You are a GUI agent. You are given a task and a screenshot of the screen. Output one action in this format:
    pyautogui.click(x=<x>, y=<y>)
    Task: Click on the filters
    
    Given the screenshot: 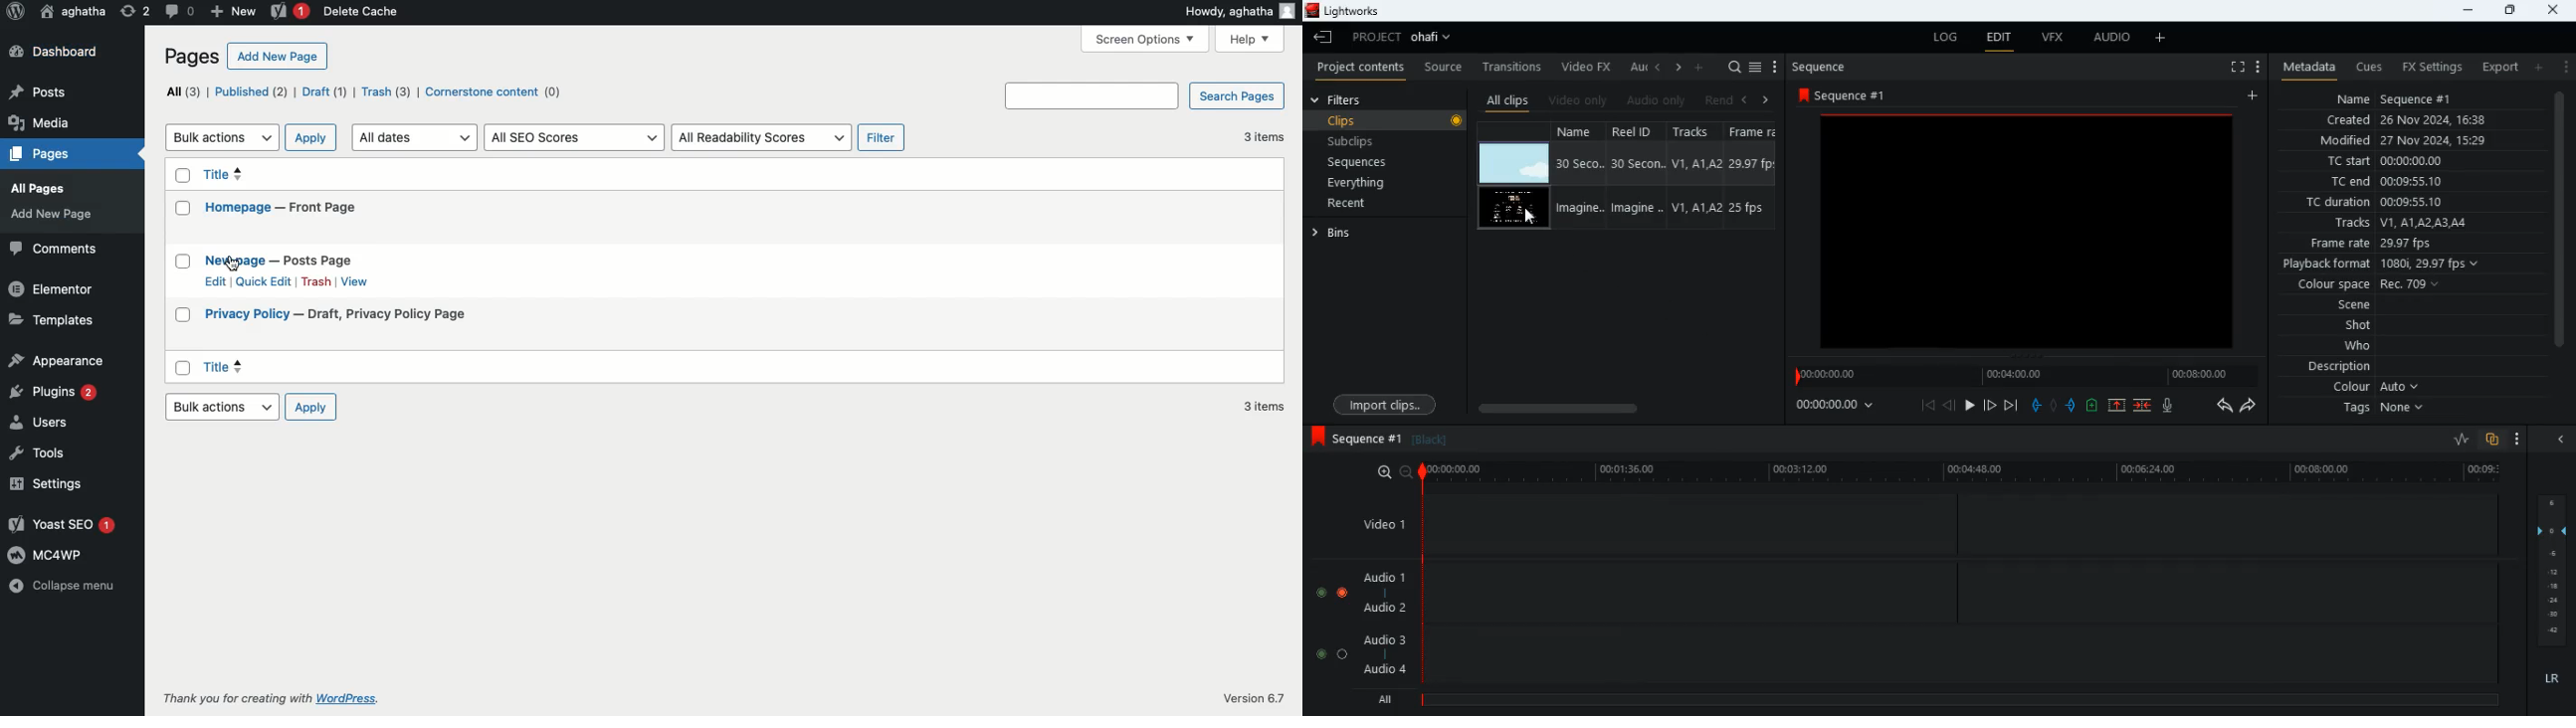 What is the action you would take?
    pyautogui.click(x=1340, y=99)
    